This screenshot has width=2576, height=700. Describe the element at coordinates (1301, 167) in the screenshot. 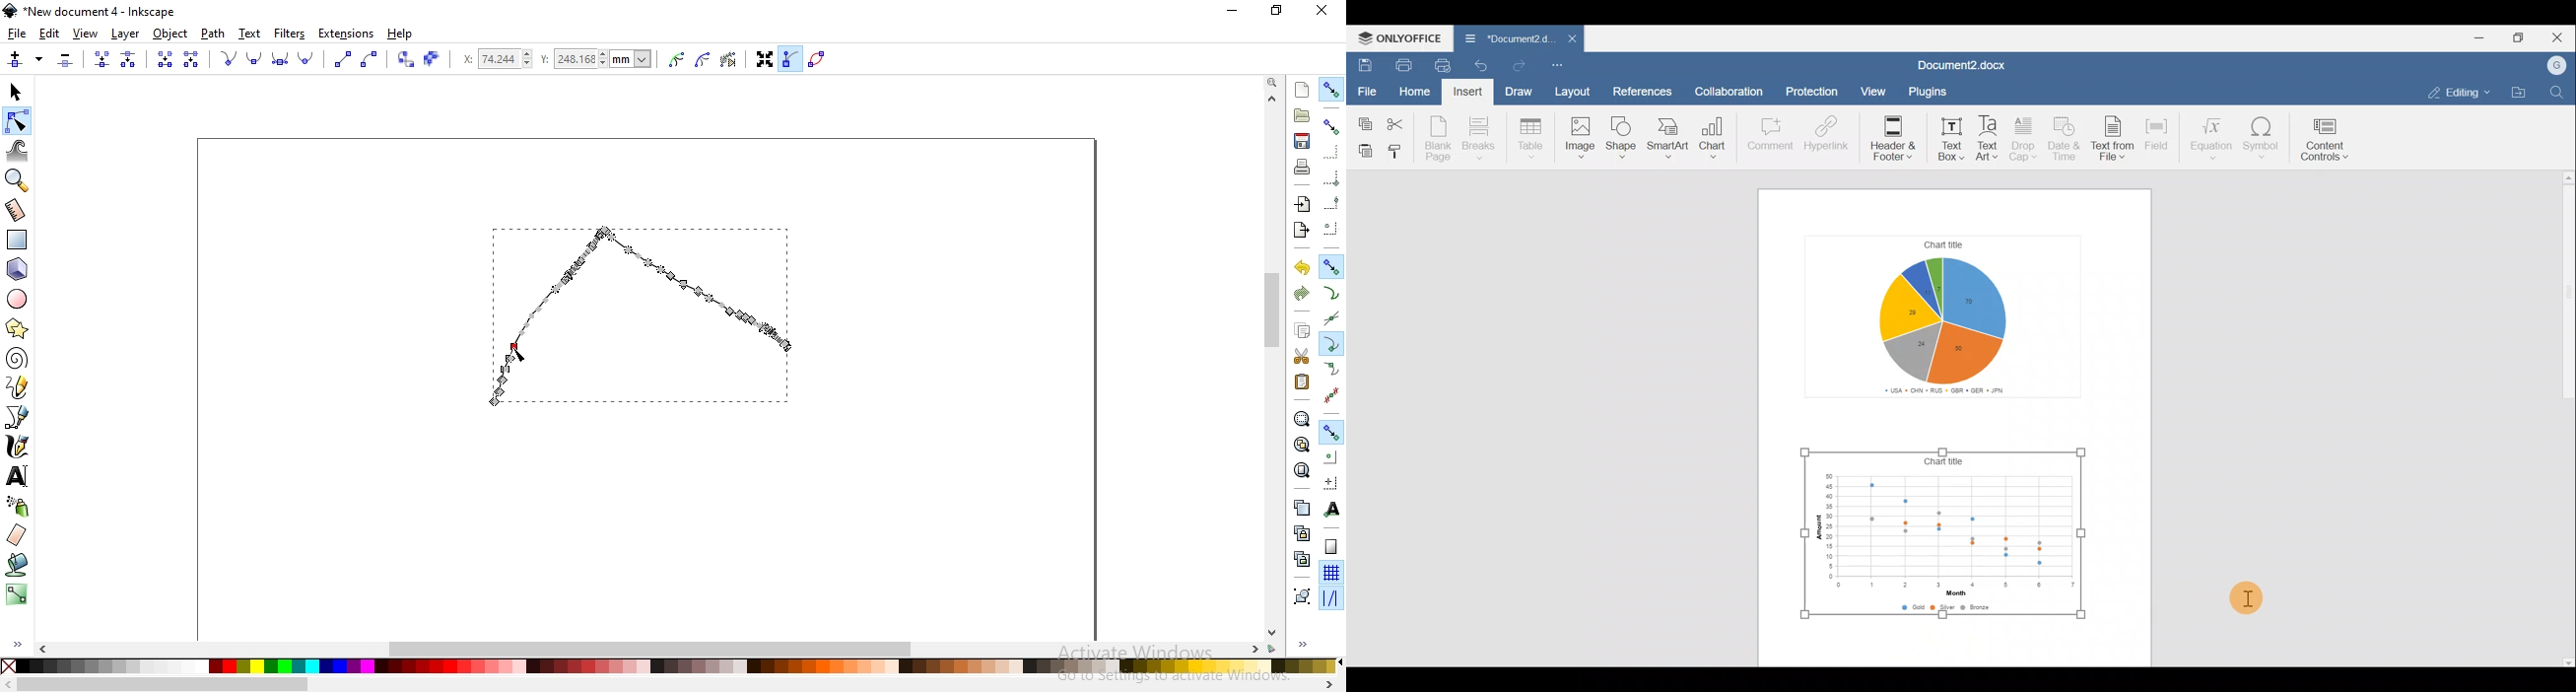

I see `print document` at that location.